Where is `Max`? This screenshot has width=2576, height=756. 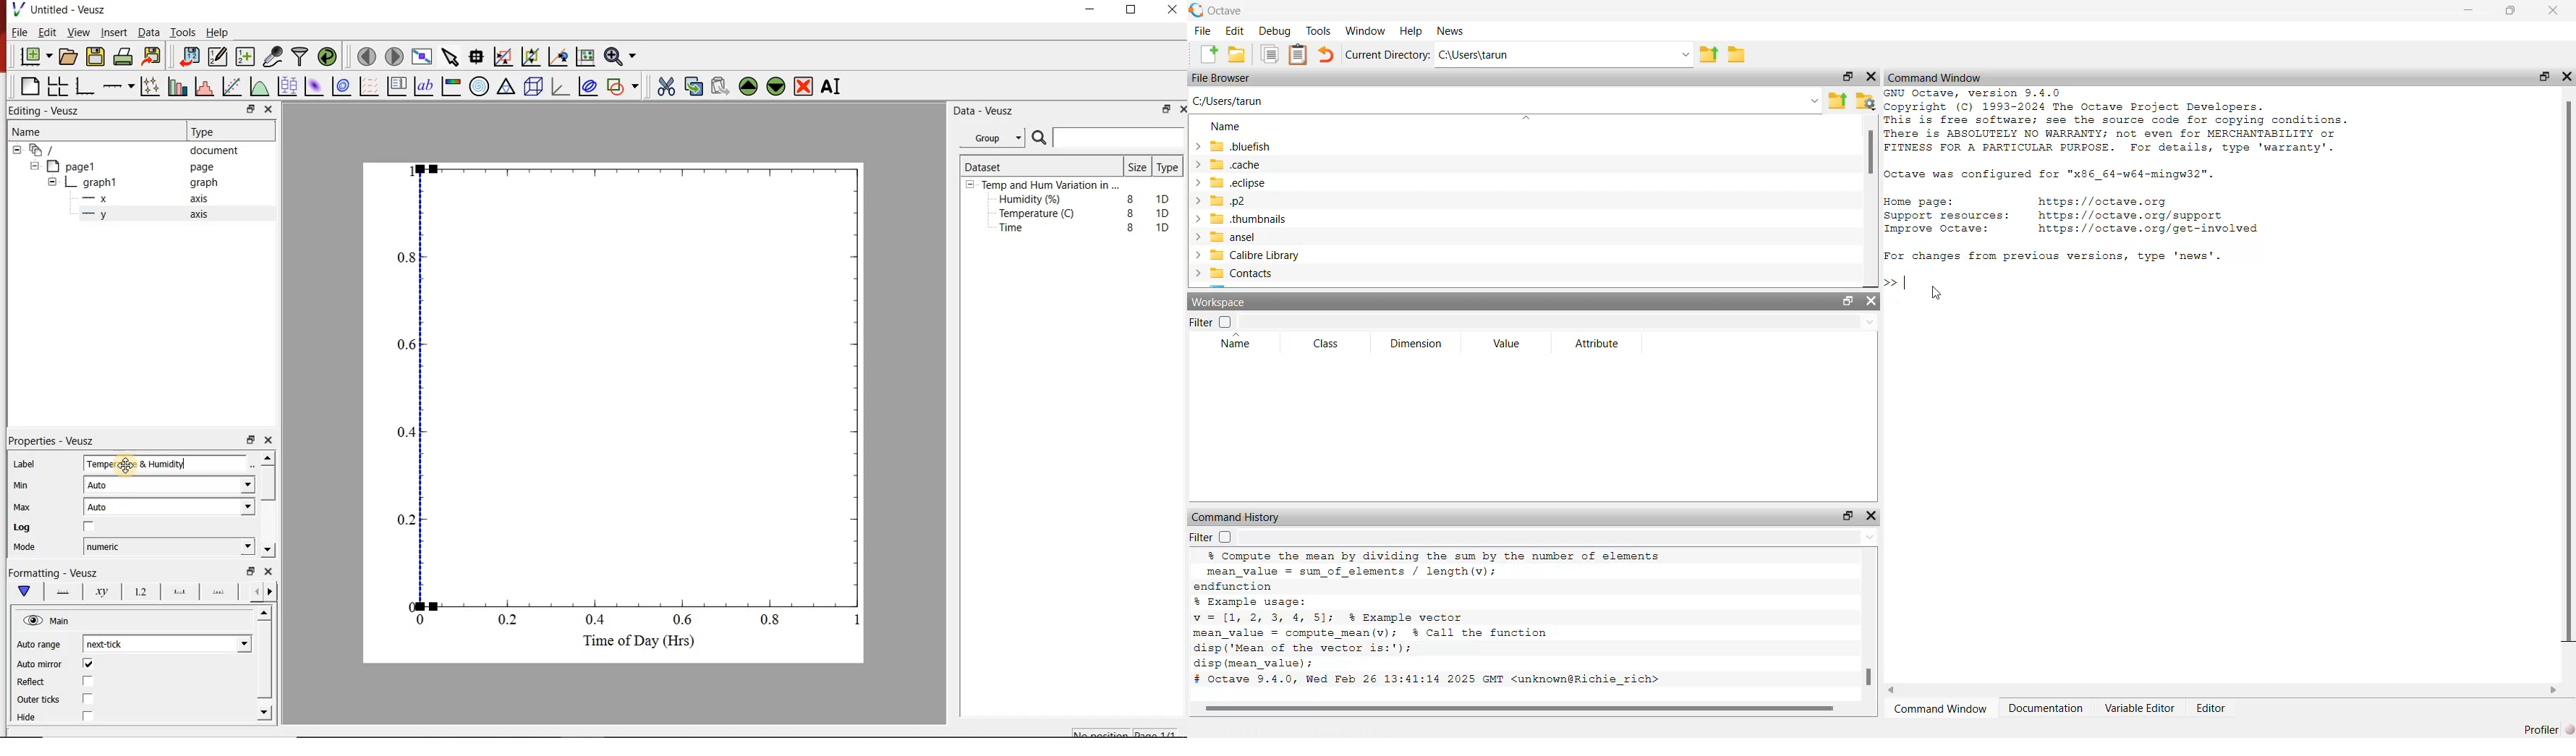 Max is located at coordinates (30, 507).